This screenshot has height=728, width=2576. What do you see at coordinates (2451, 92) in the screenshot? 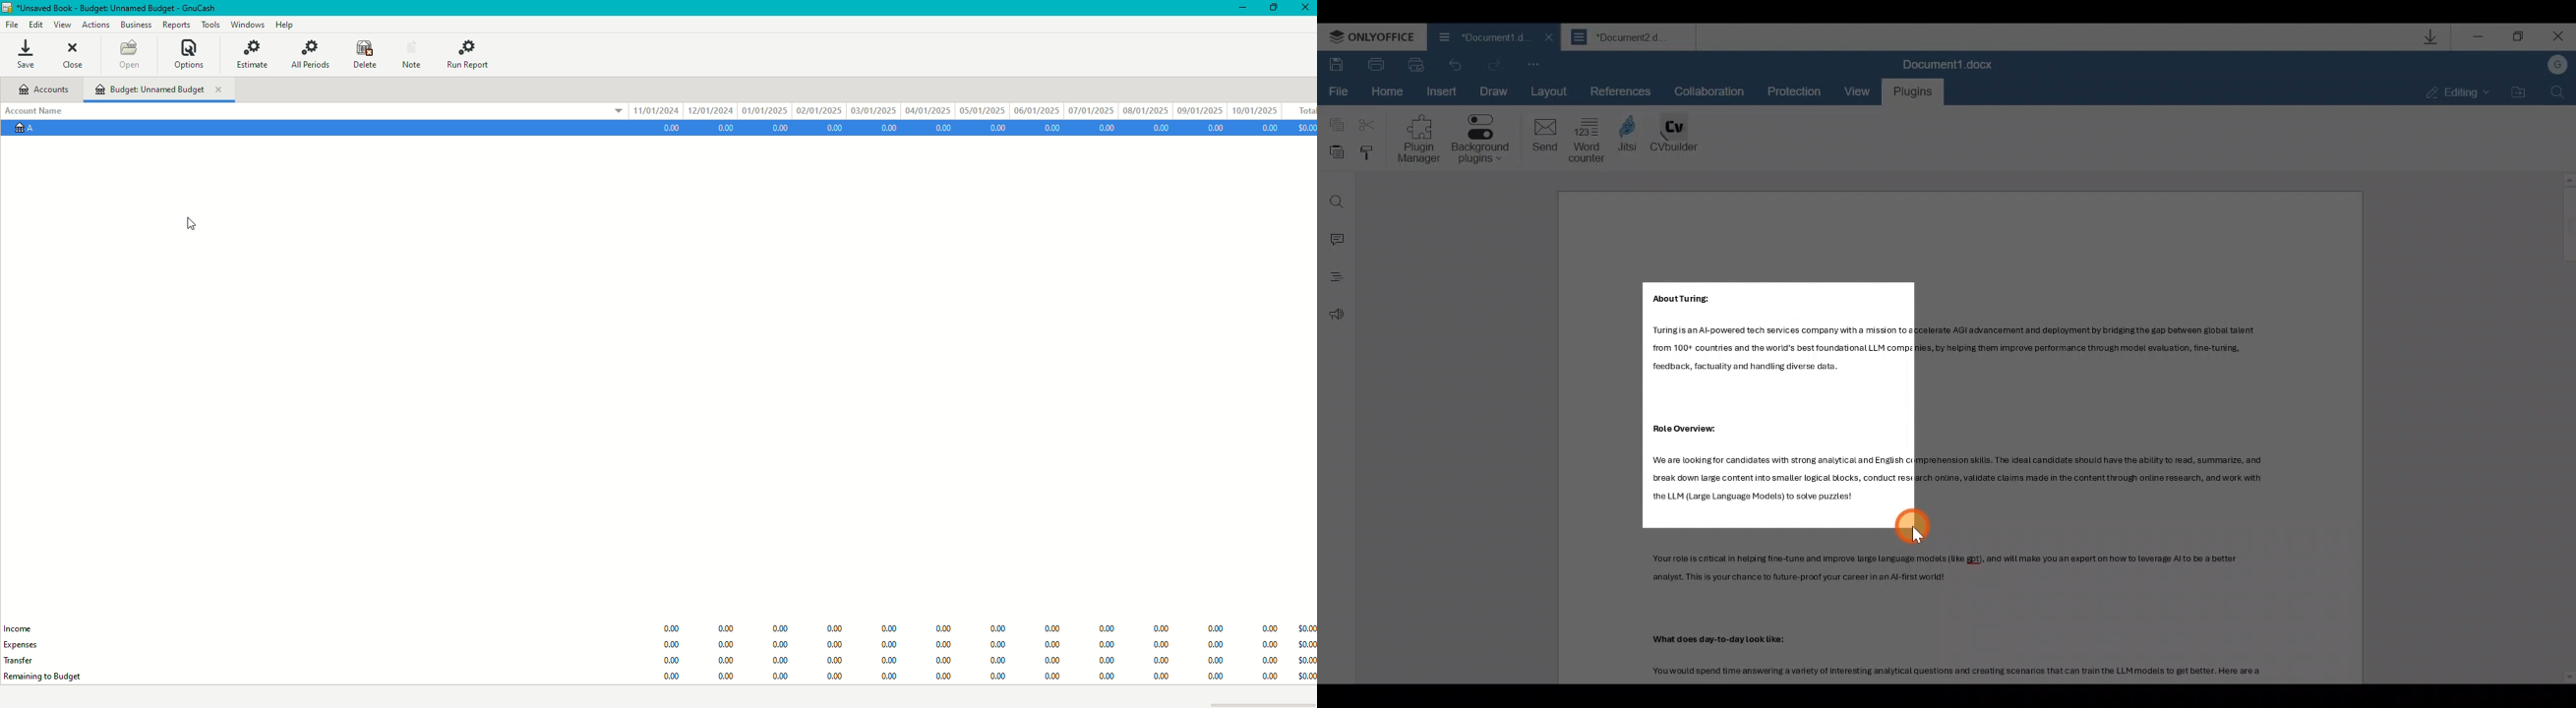
I see `Editing mode` at bounding box center [2451, 92].